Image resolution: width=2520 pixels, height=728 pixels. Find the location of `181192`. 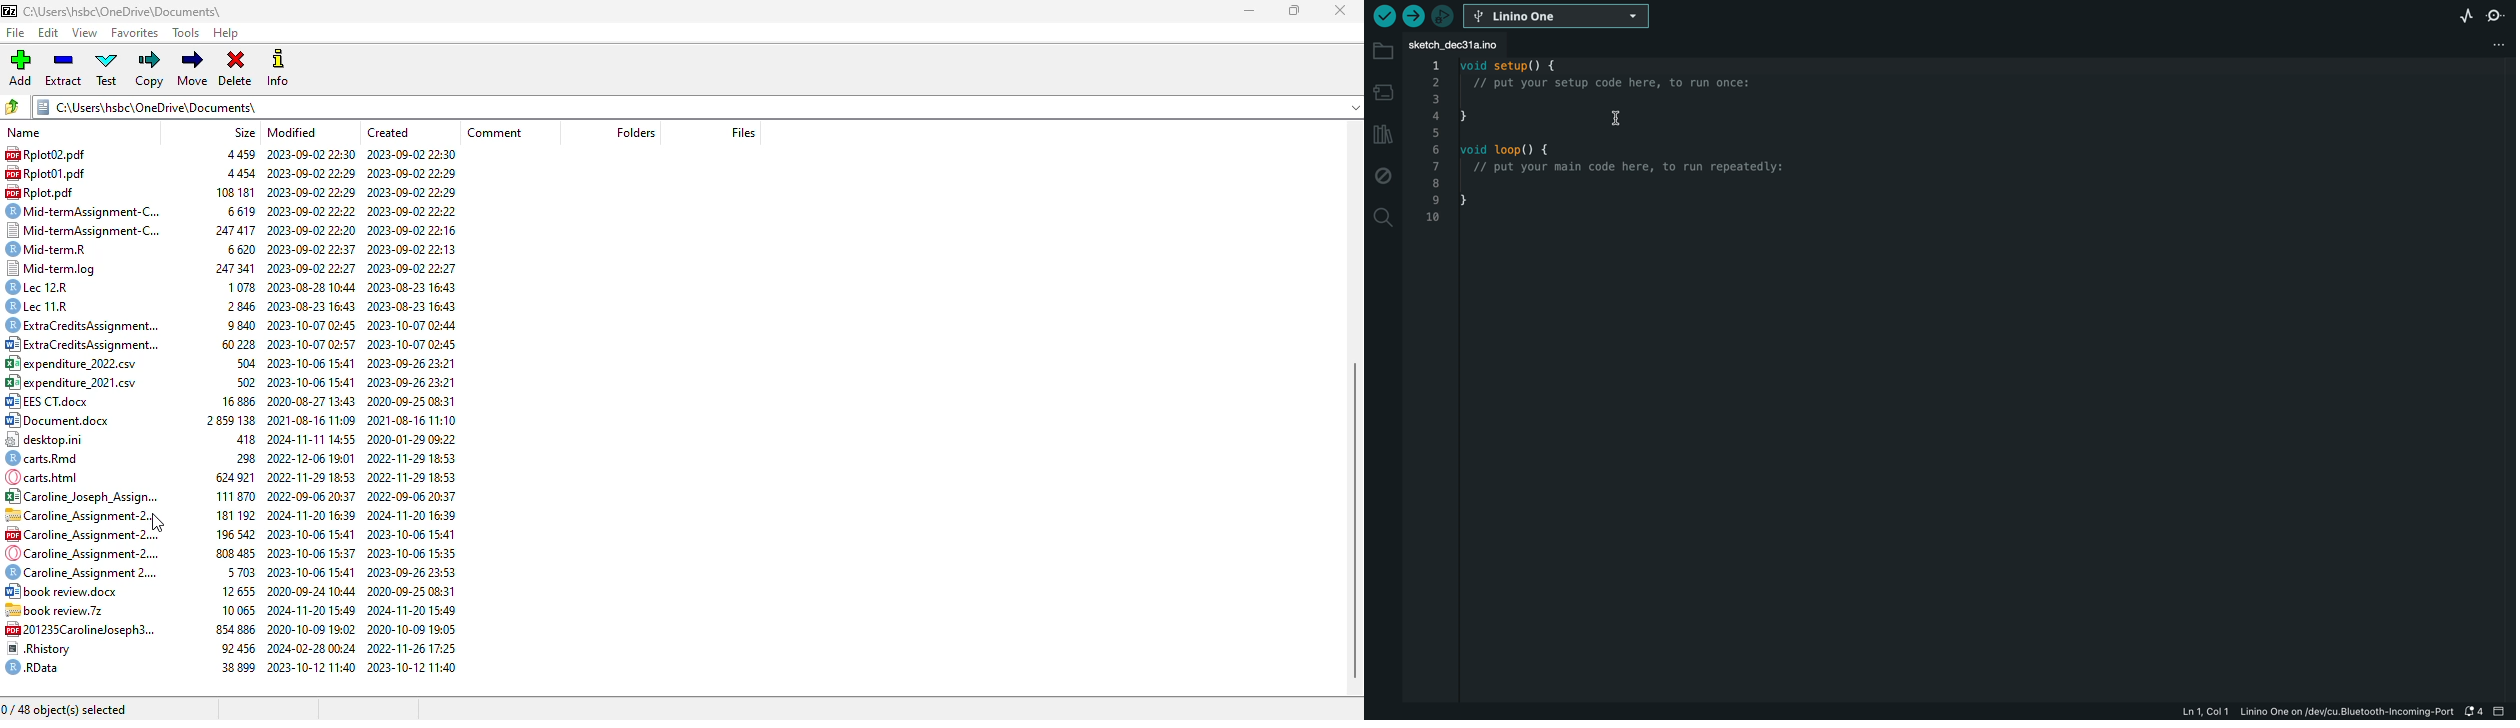

181192 is located at coordinates (237, 516).